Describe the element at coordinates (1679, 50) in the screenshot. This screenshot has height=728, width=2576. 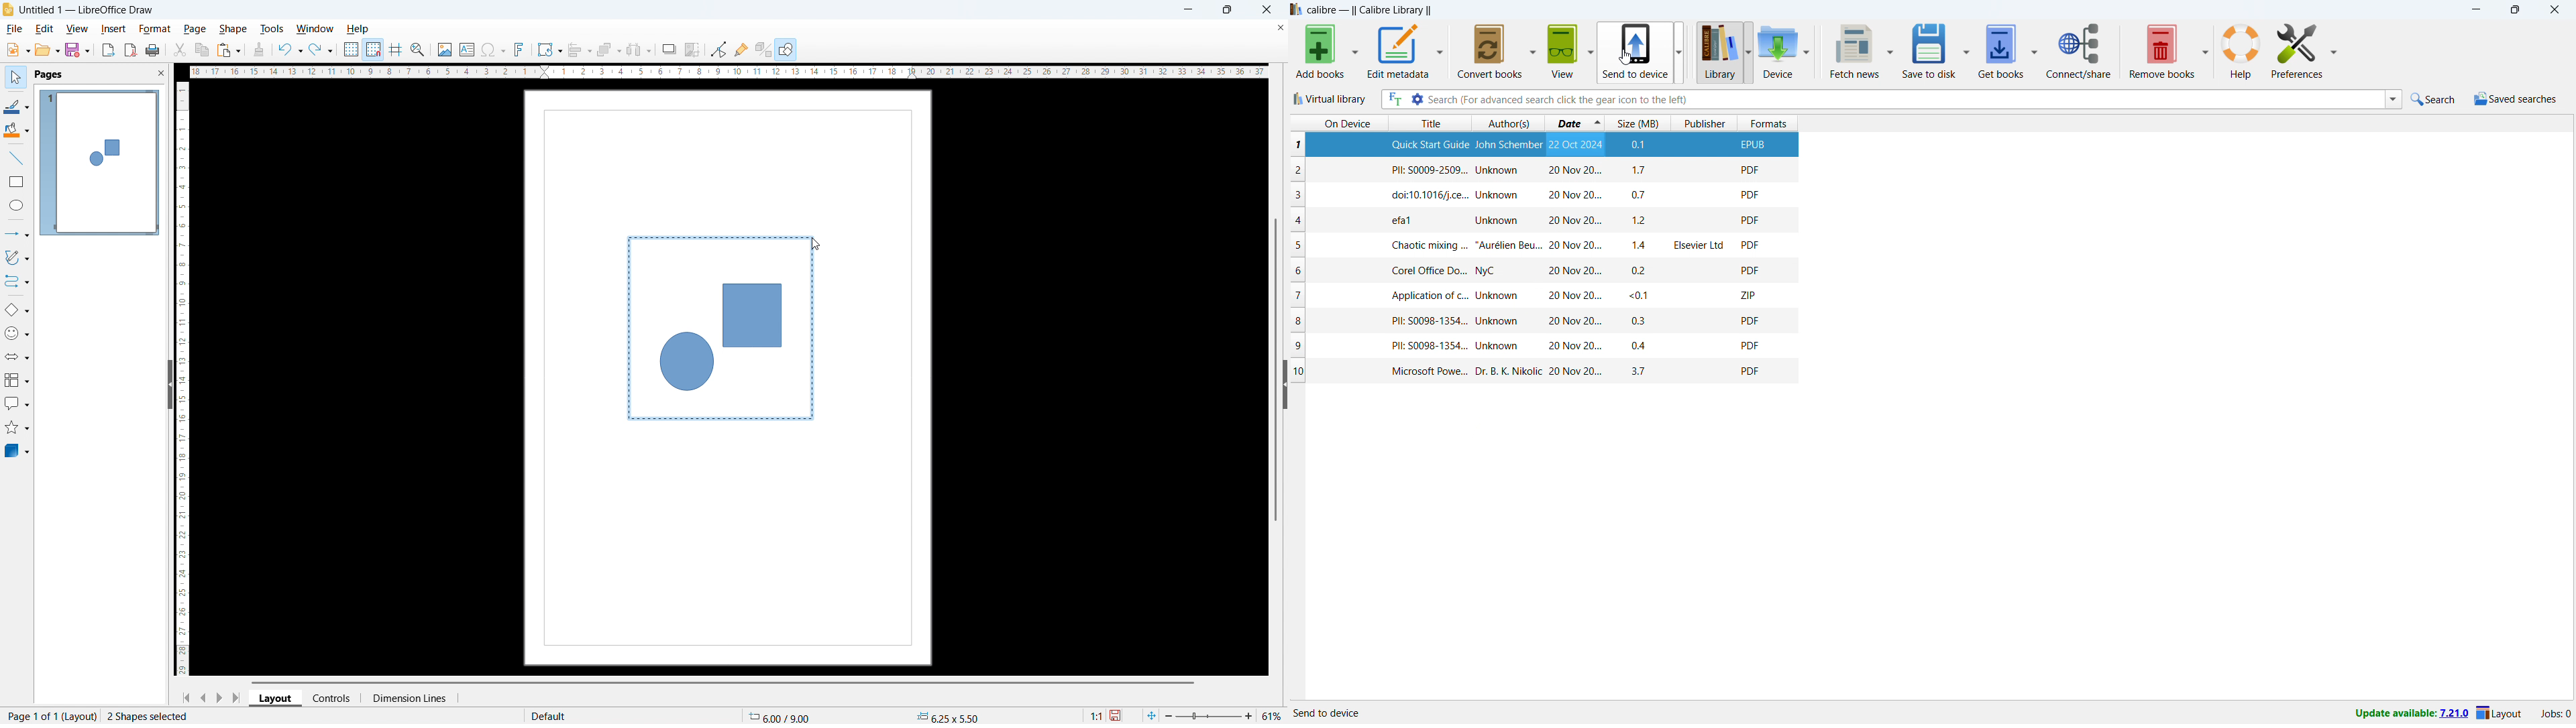
I see `send to device options` at that location.